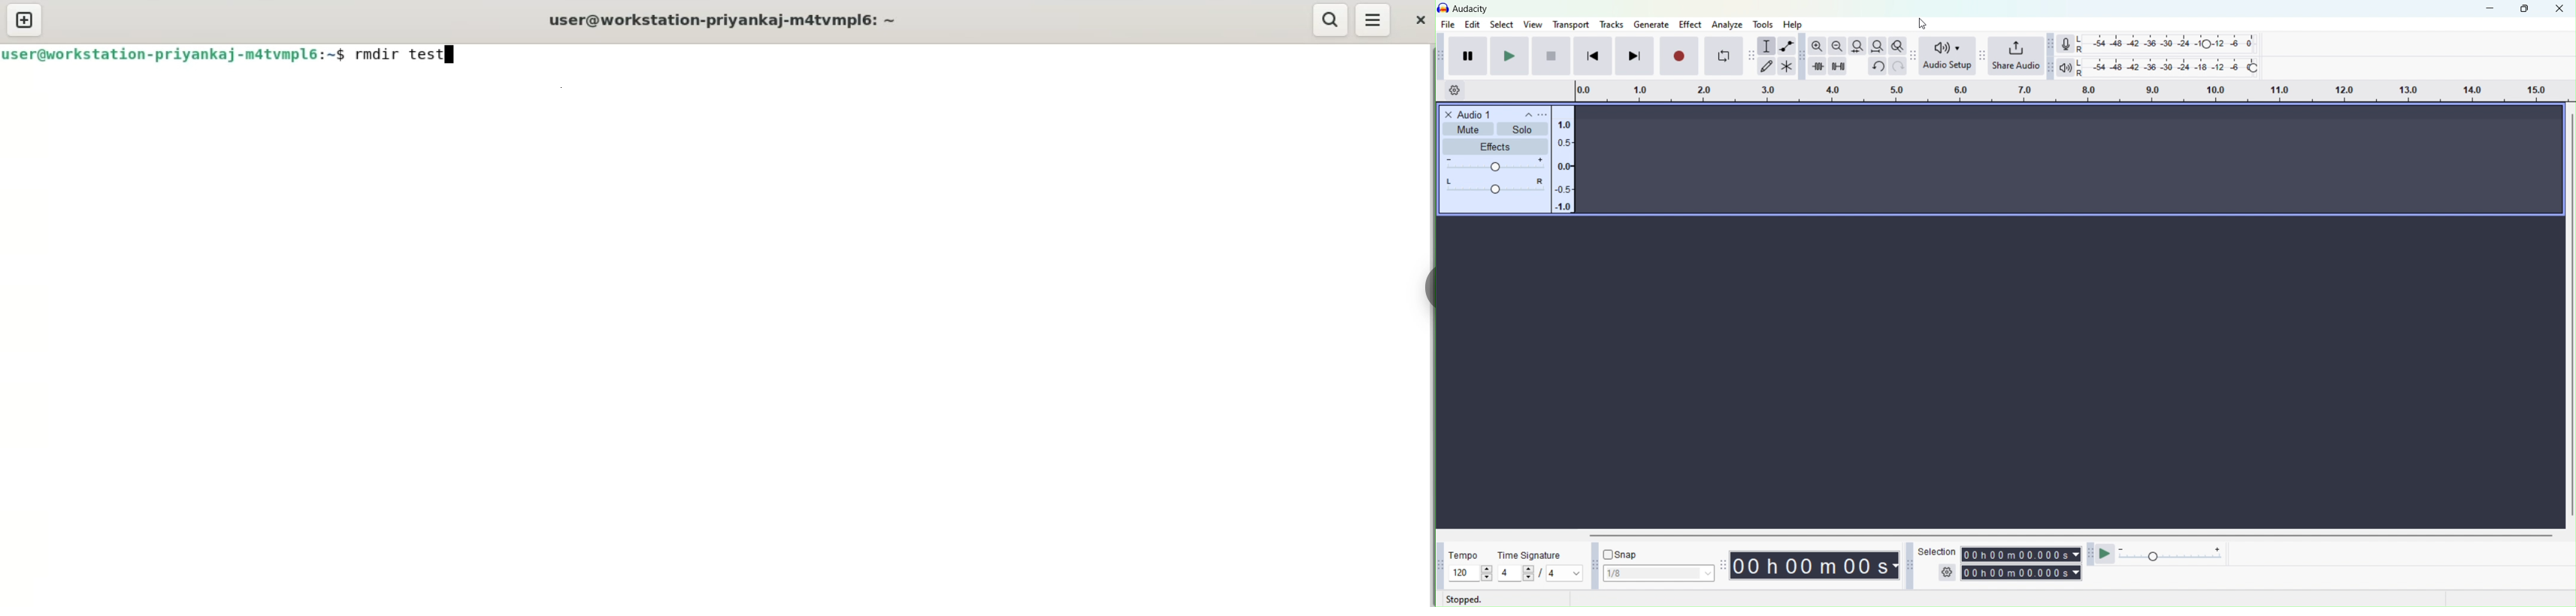 This screenshot has width=2576, height=616. I want to click on volume slide bar, so click(1495, 165).